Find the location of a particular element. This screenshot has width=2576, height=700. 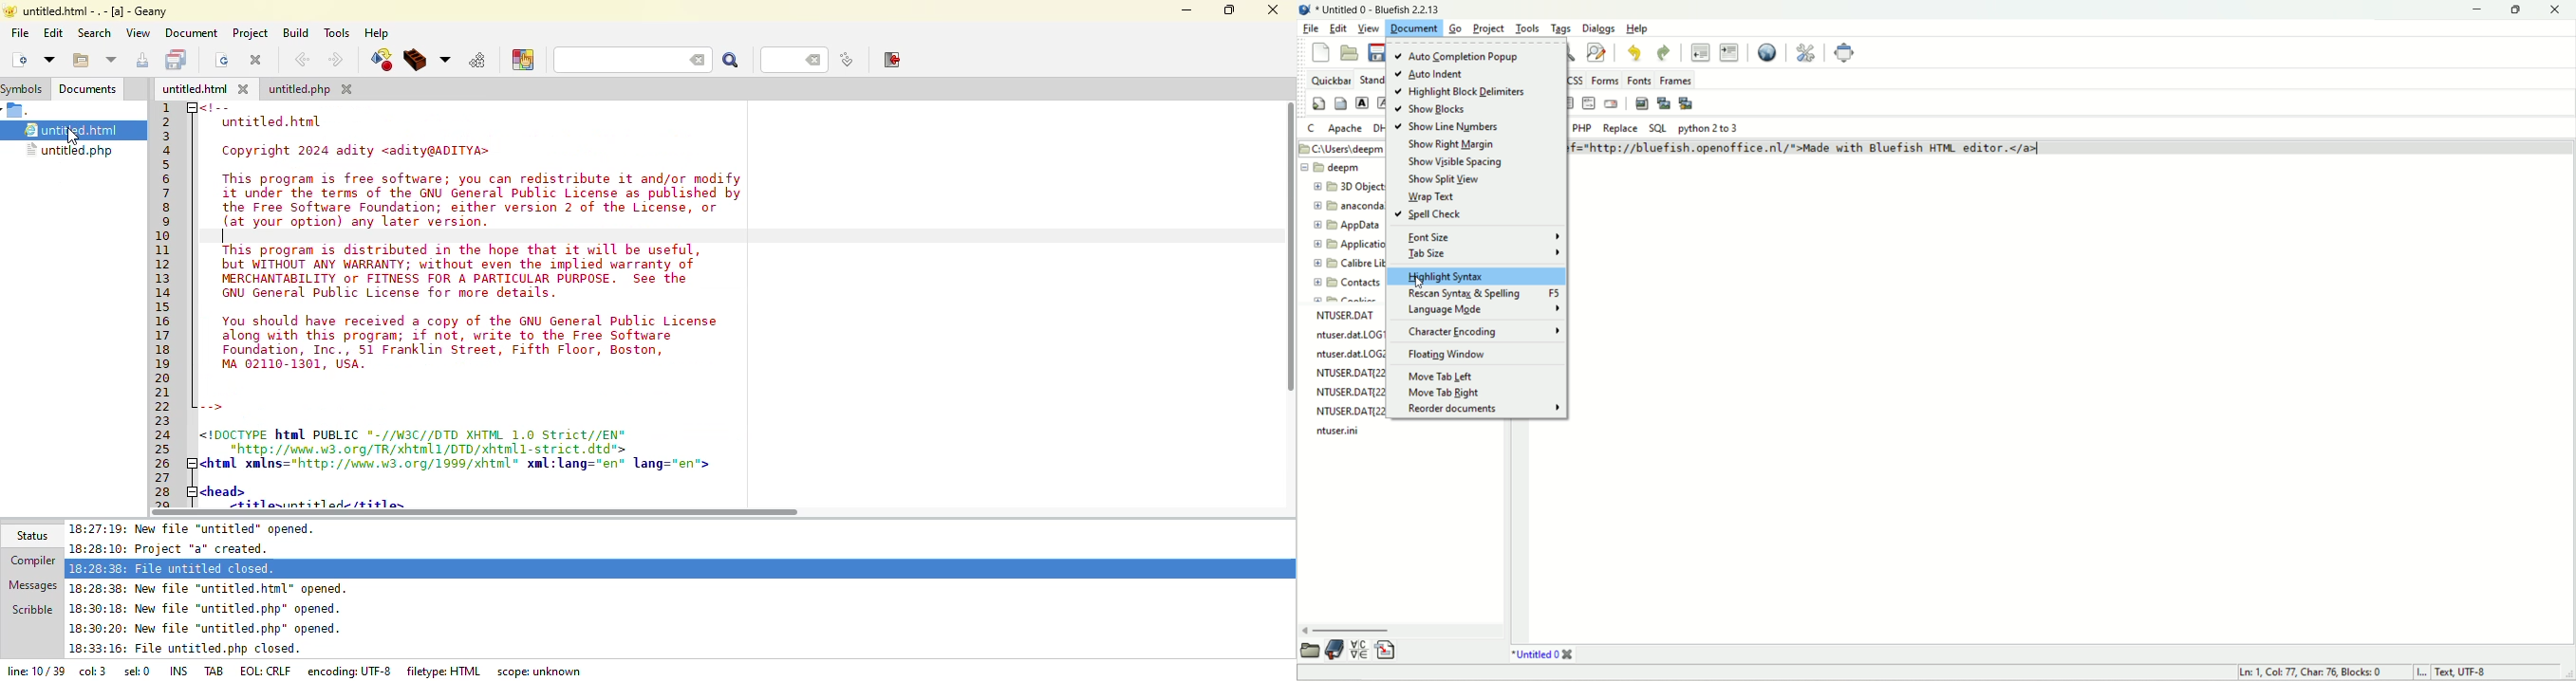

new is located at coordinates (1322, 51).